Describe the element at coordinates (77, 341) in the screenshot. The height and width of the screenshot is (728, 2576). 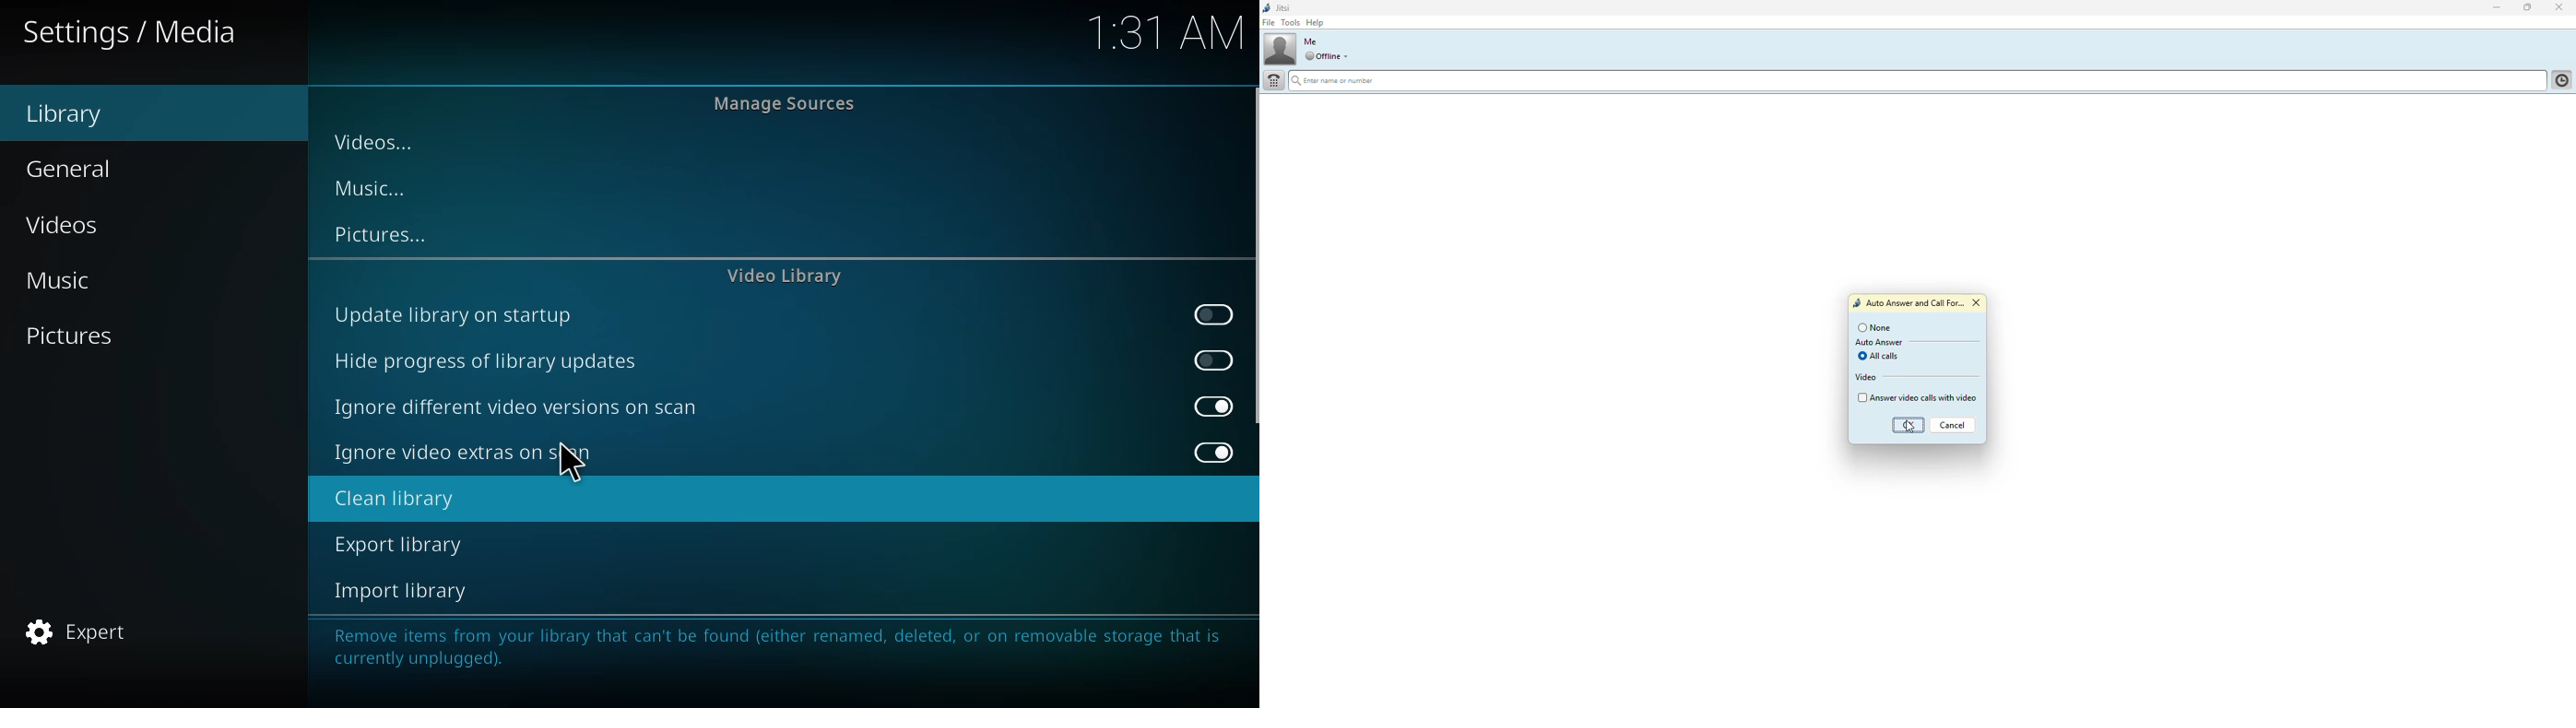
I see `Pictures` at that location.